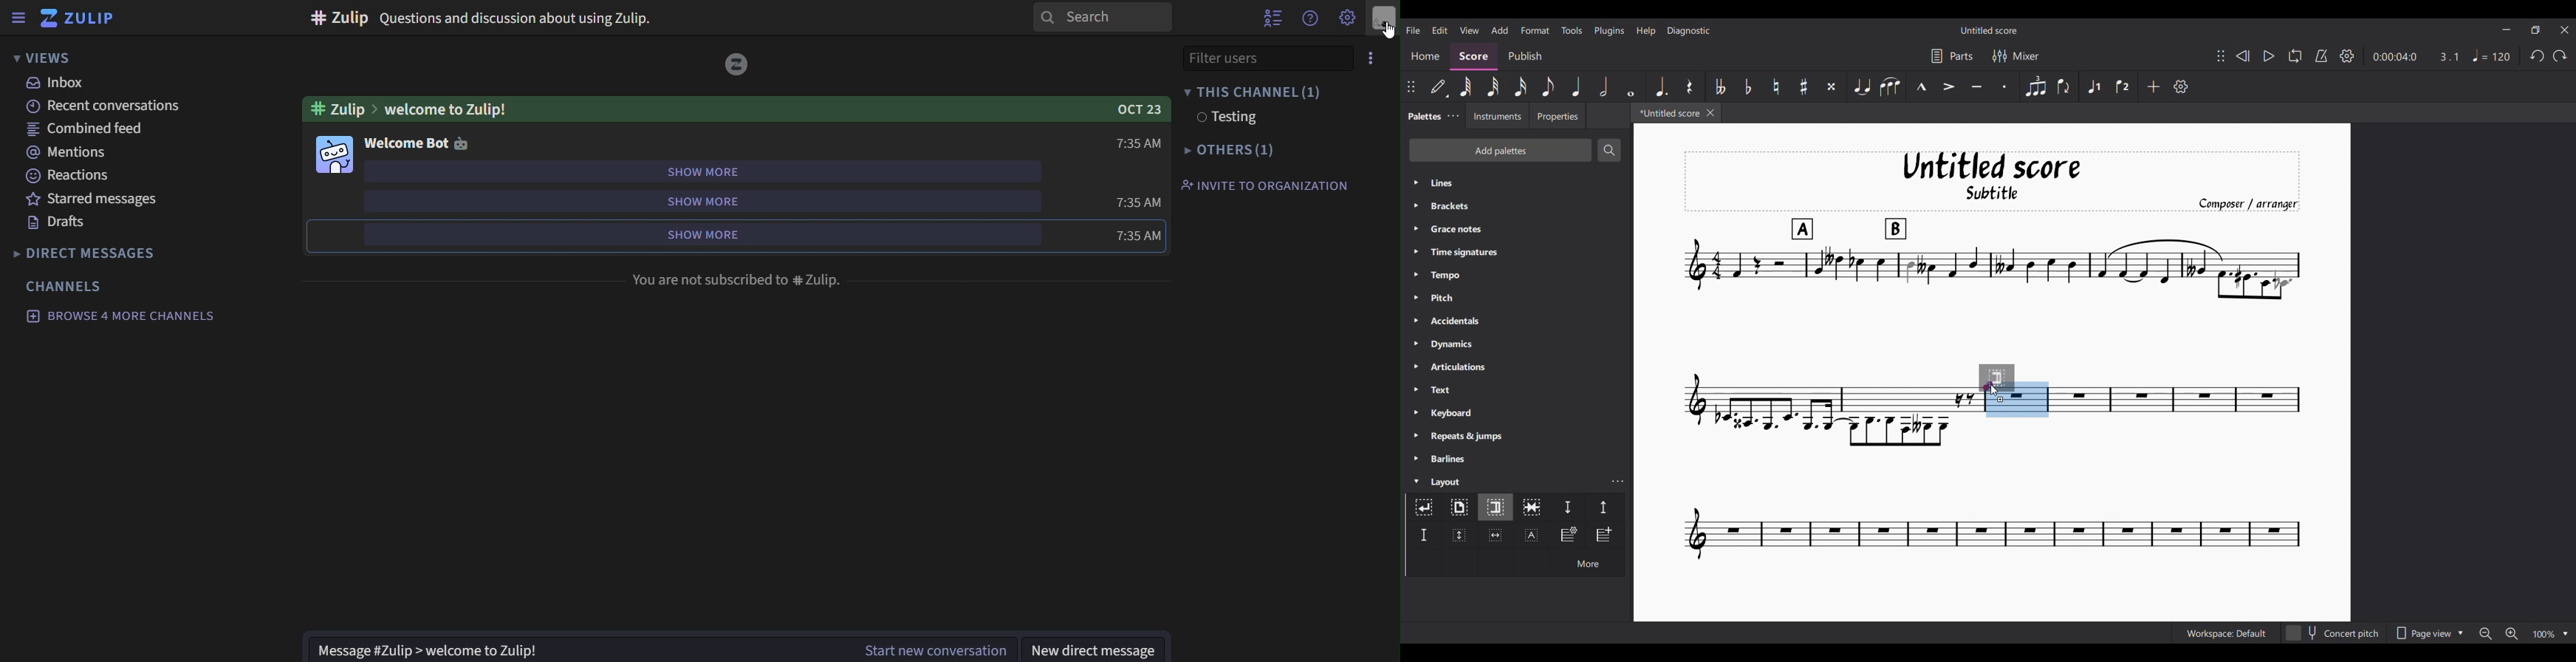  What do you see at coordinates (1250, 57) in the screenshot?
I see `filter users` at bounding box center [1250, 57].